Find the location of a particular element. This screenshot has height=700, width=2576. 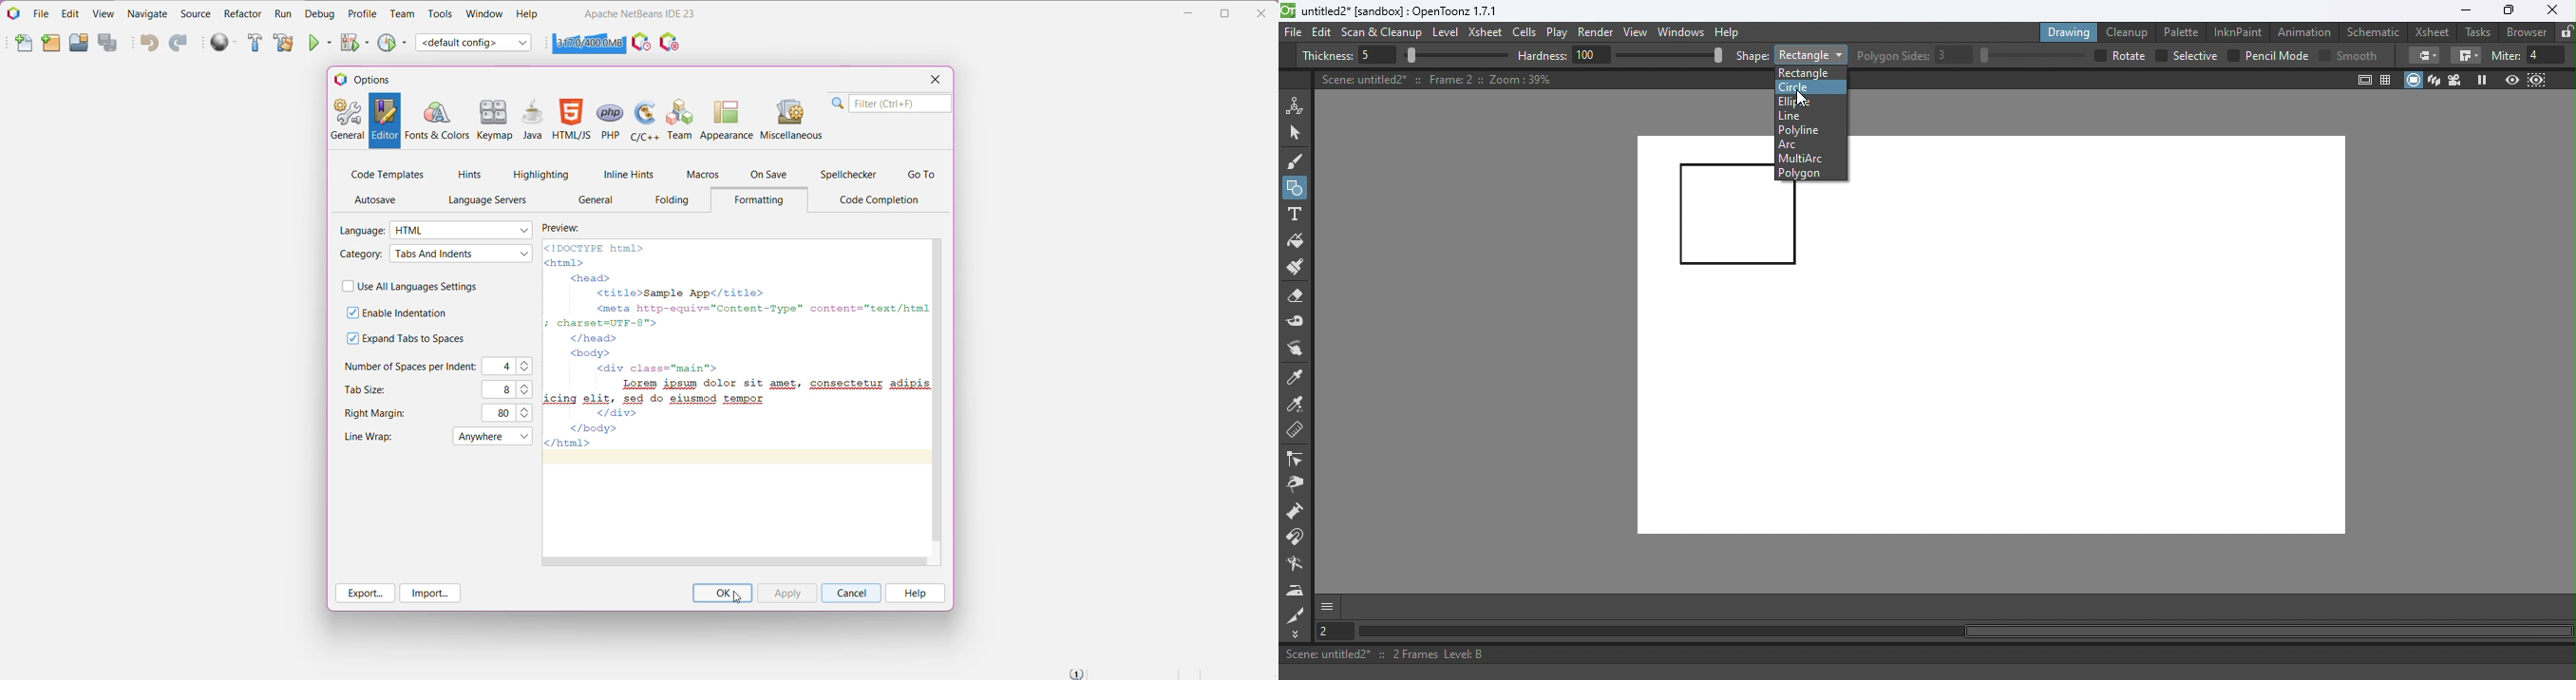

slider is located at coordinates (2032, 55).